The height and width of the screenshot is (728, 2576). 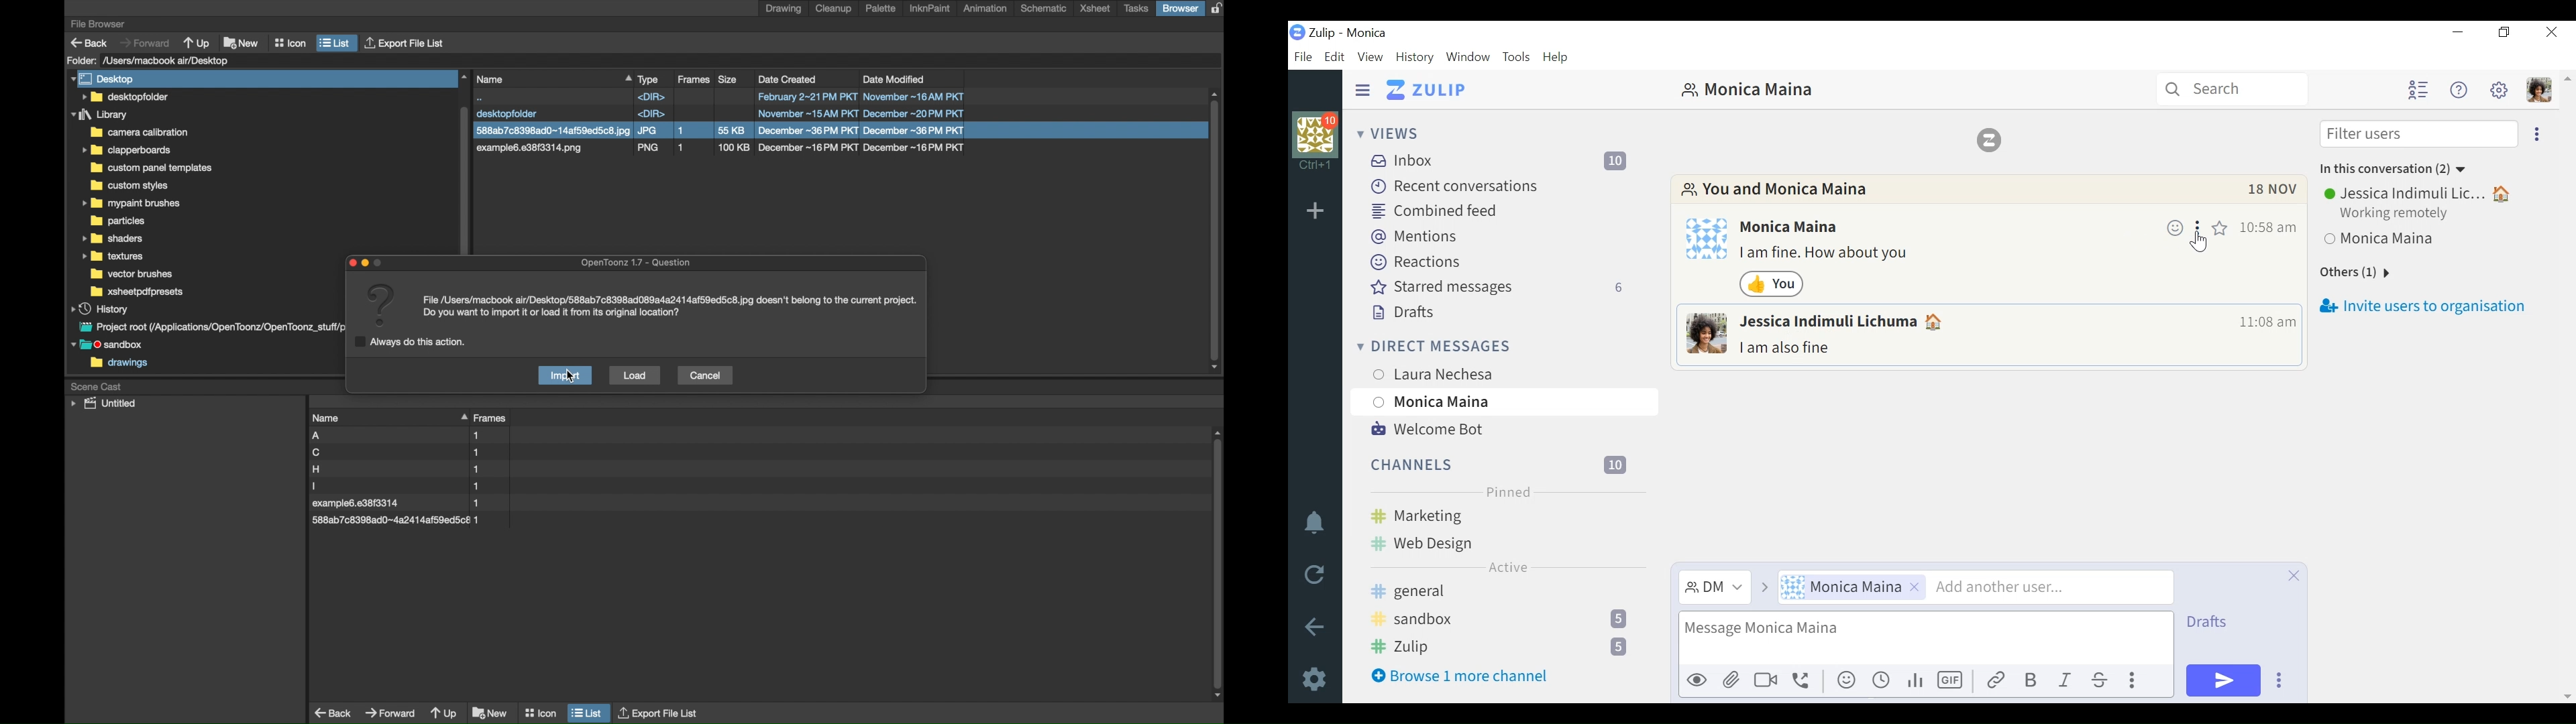 I want to click on info, so click(x=669, y=306).